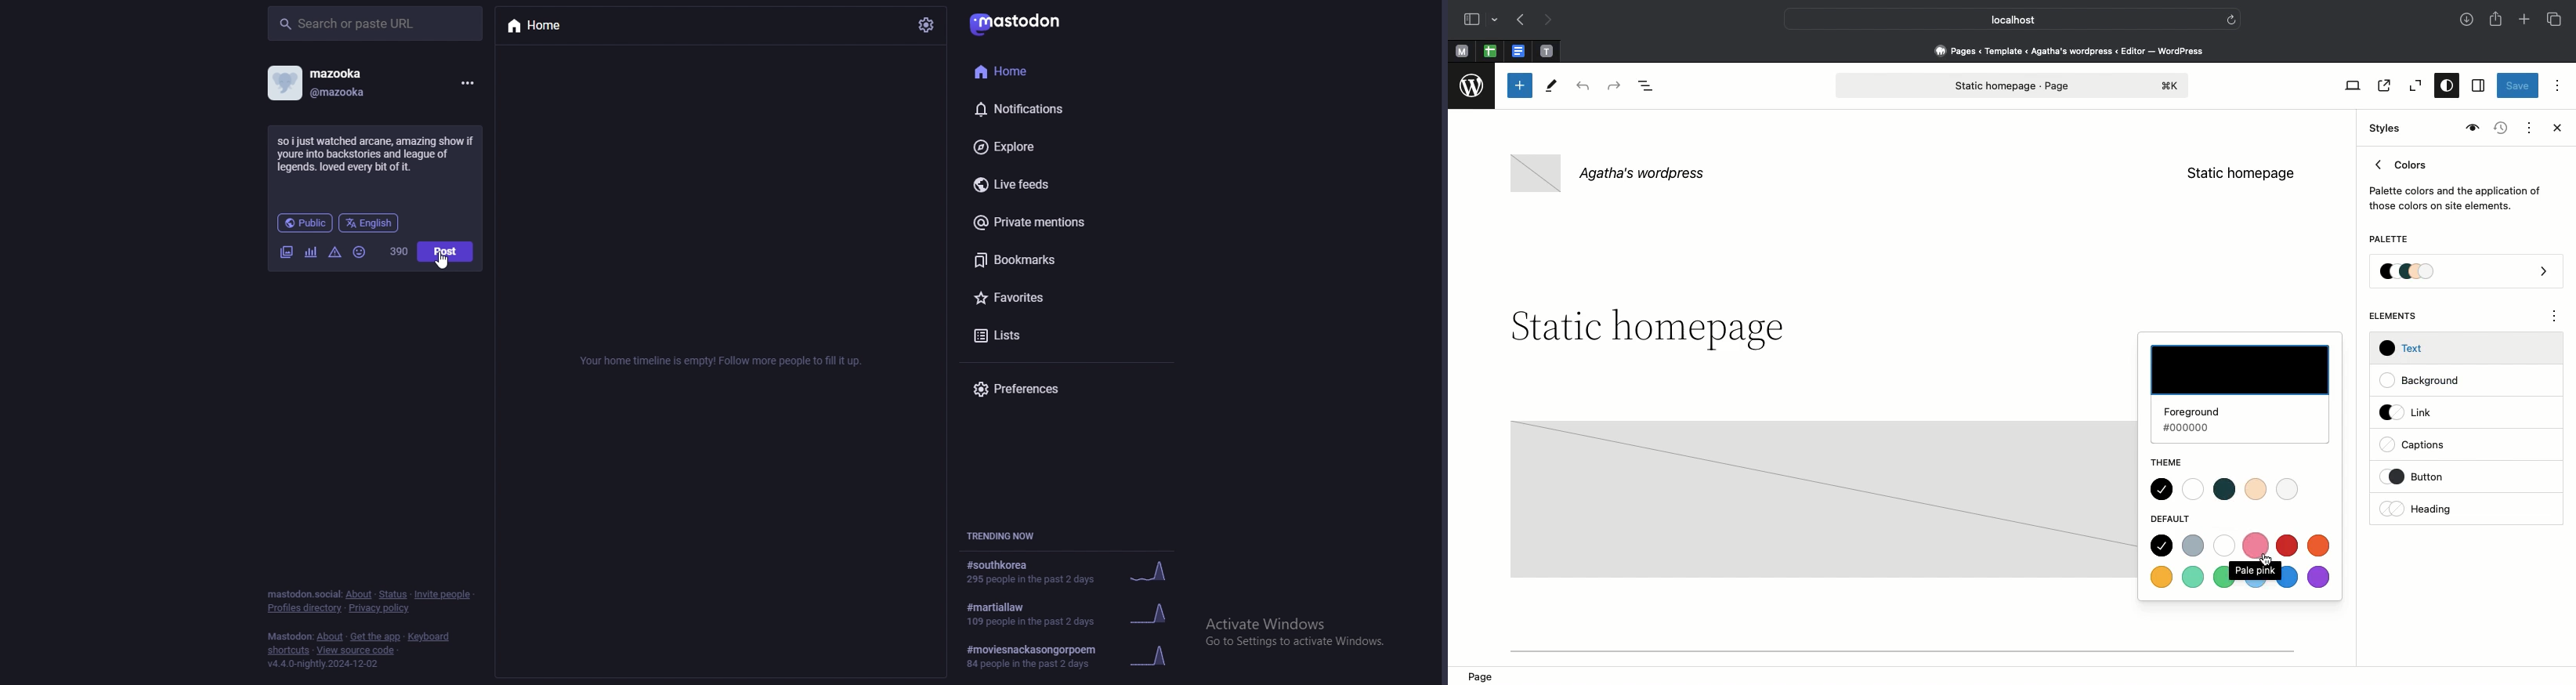 The height and width of the screenshot is (700, 2576). What do you see at coordinates (302, 594) in the screenshot?
I see `mastodon social` at bounding box center [302, 594].